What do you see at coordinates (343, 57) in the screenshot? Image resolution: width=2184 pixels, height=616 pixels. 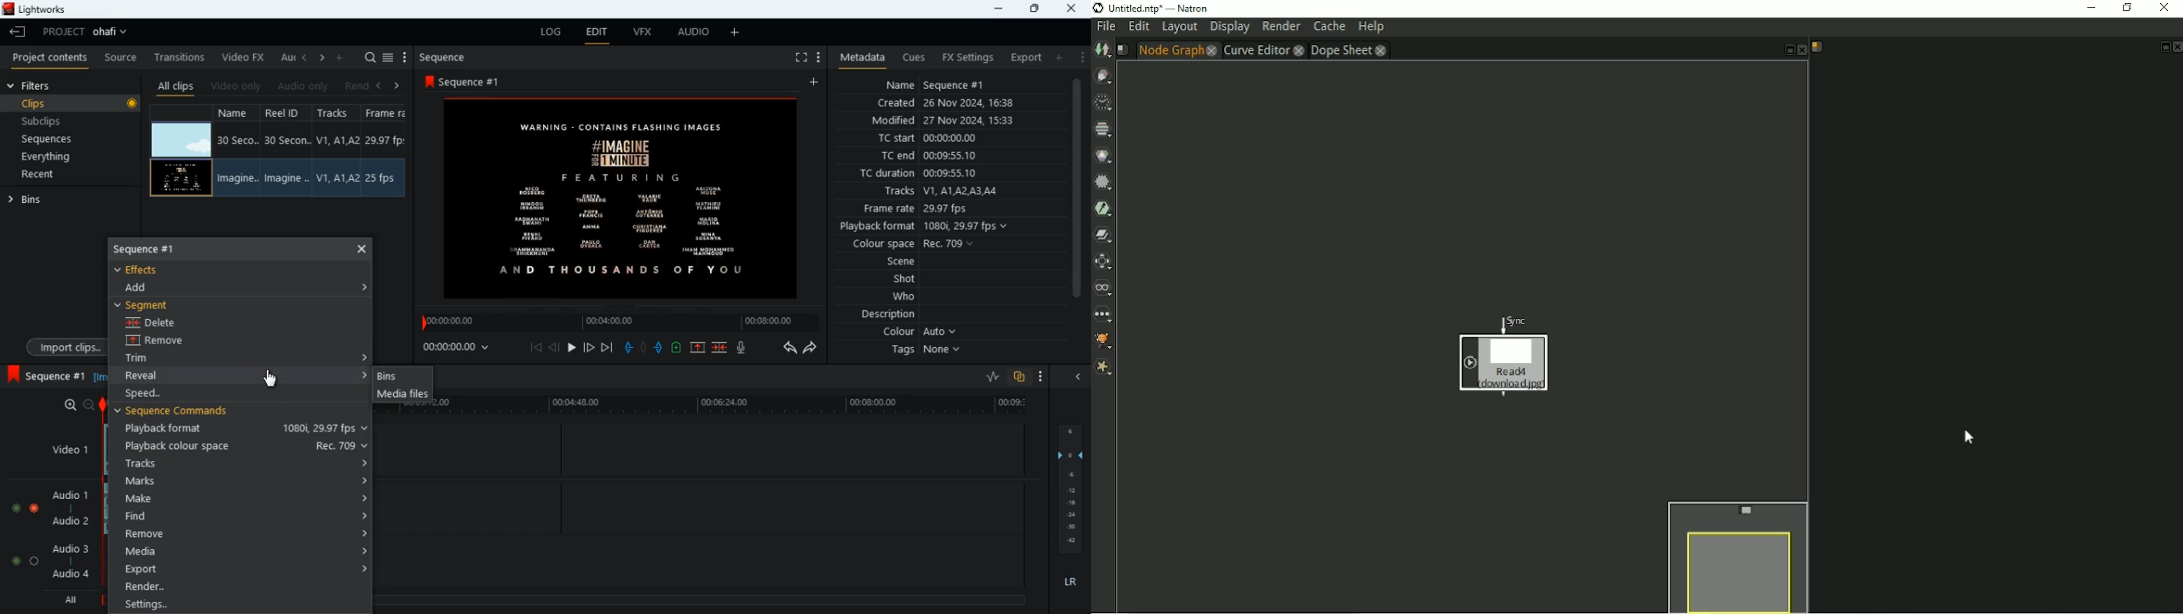 I see `add` at bounding box center [343, 57].